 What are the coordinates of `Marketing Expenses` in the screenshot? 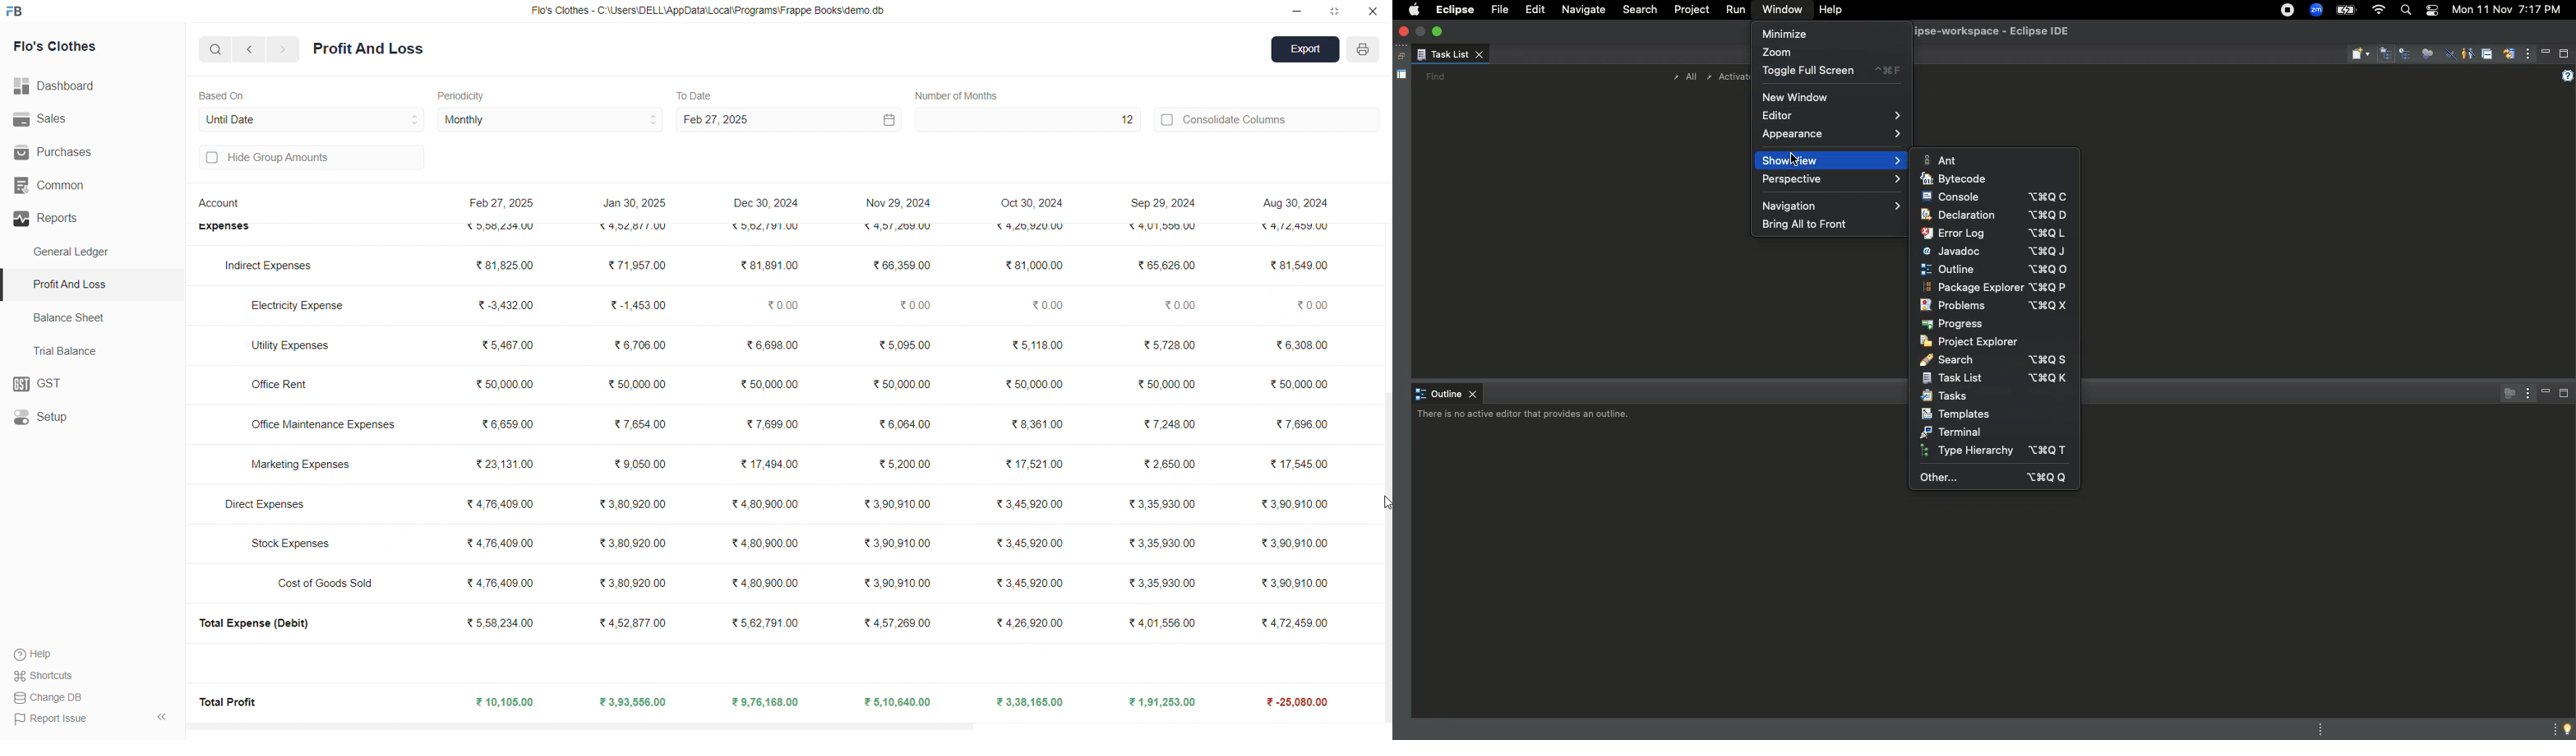 It's located at (299, 466).